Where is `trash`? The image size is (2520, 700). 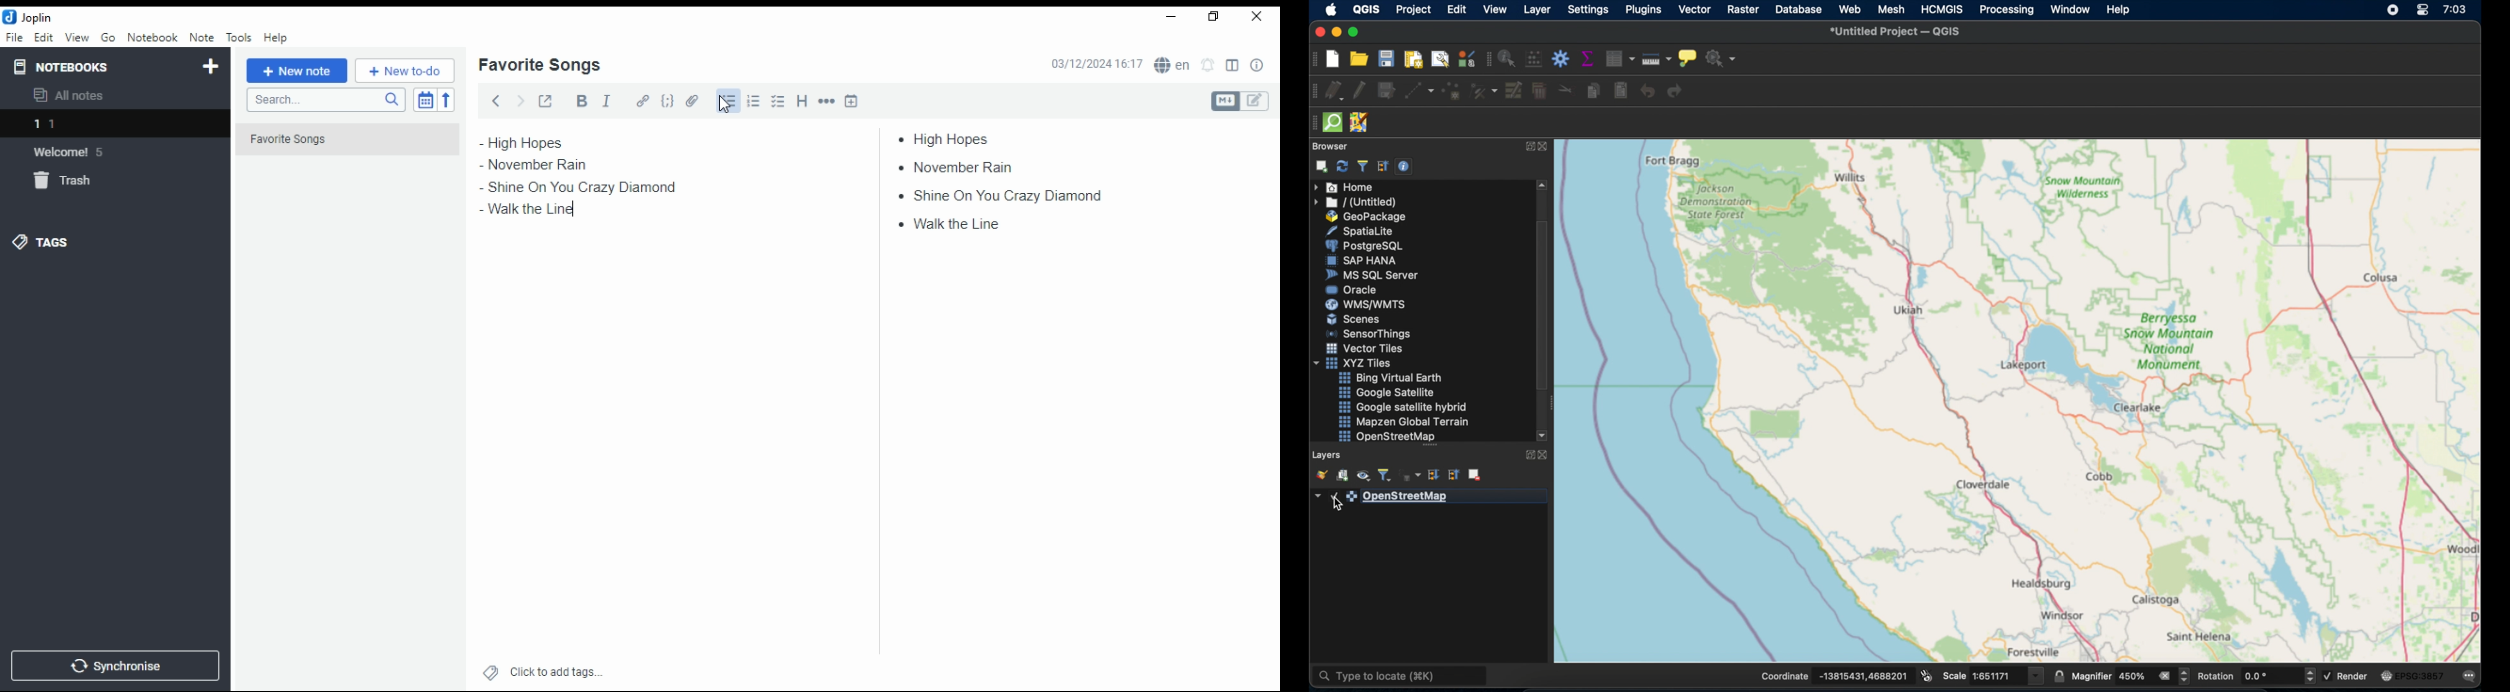 trash is located at coordinates (74, 184).